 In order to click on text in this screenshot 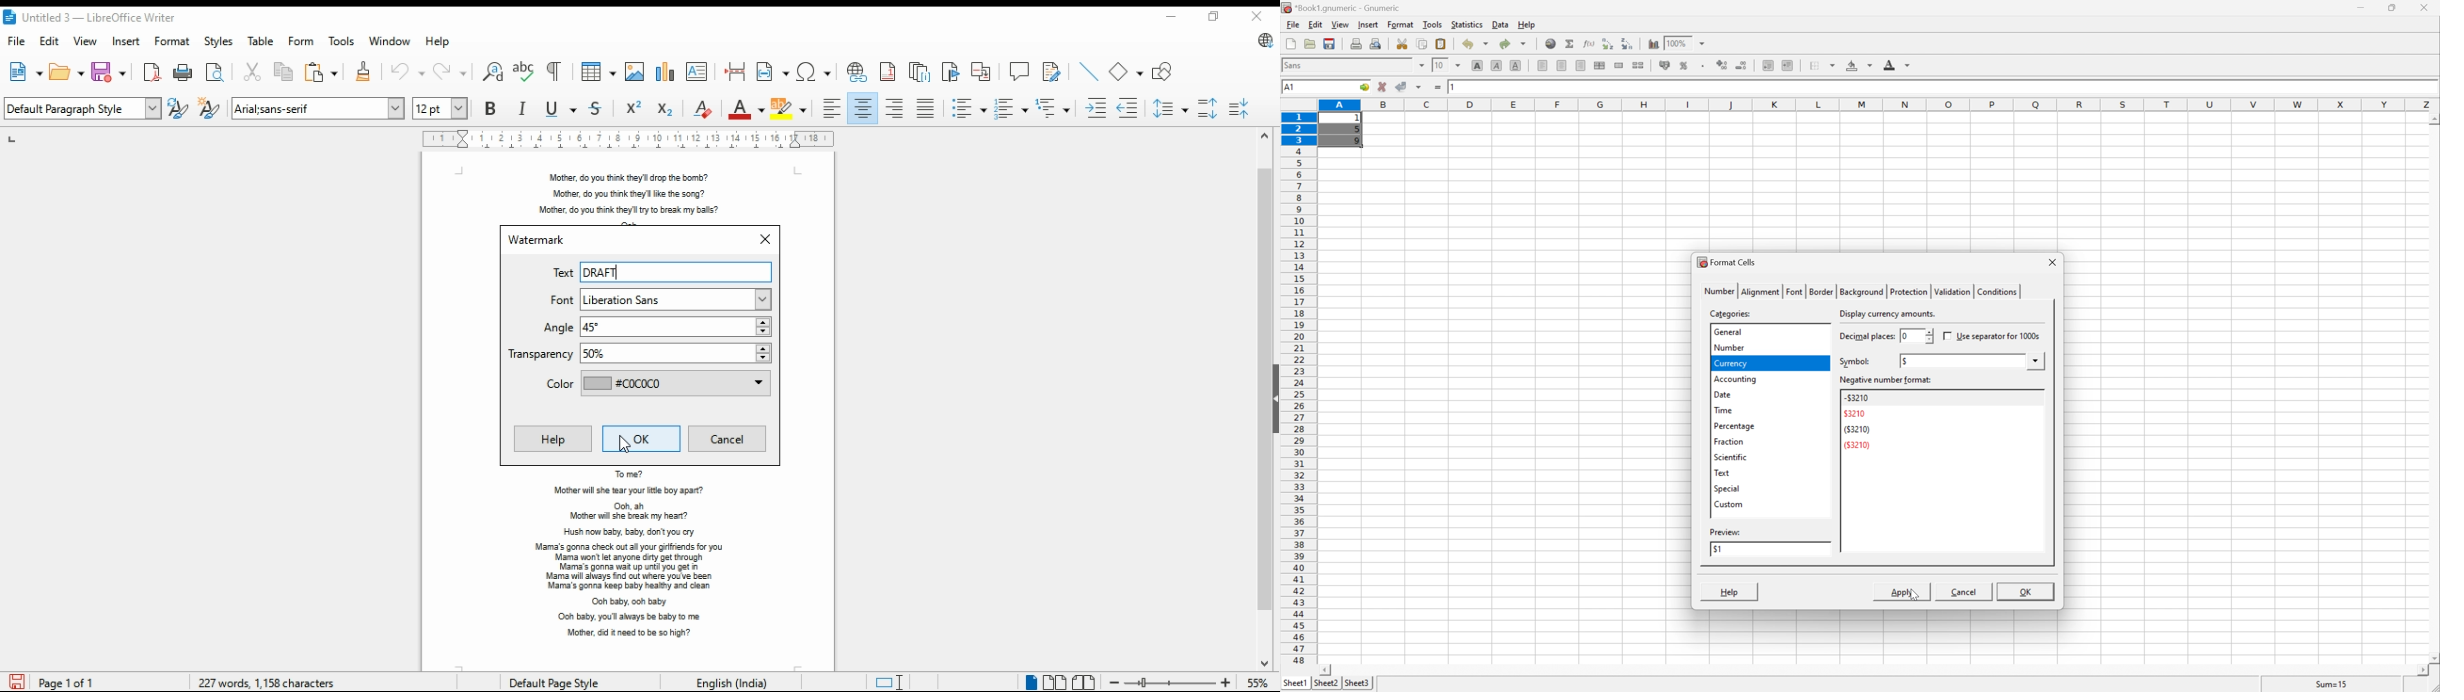, I will do `click(559, 273)`.